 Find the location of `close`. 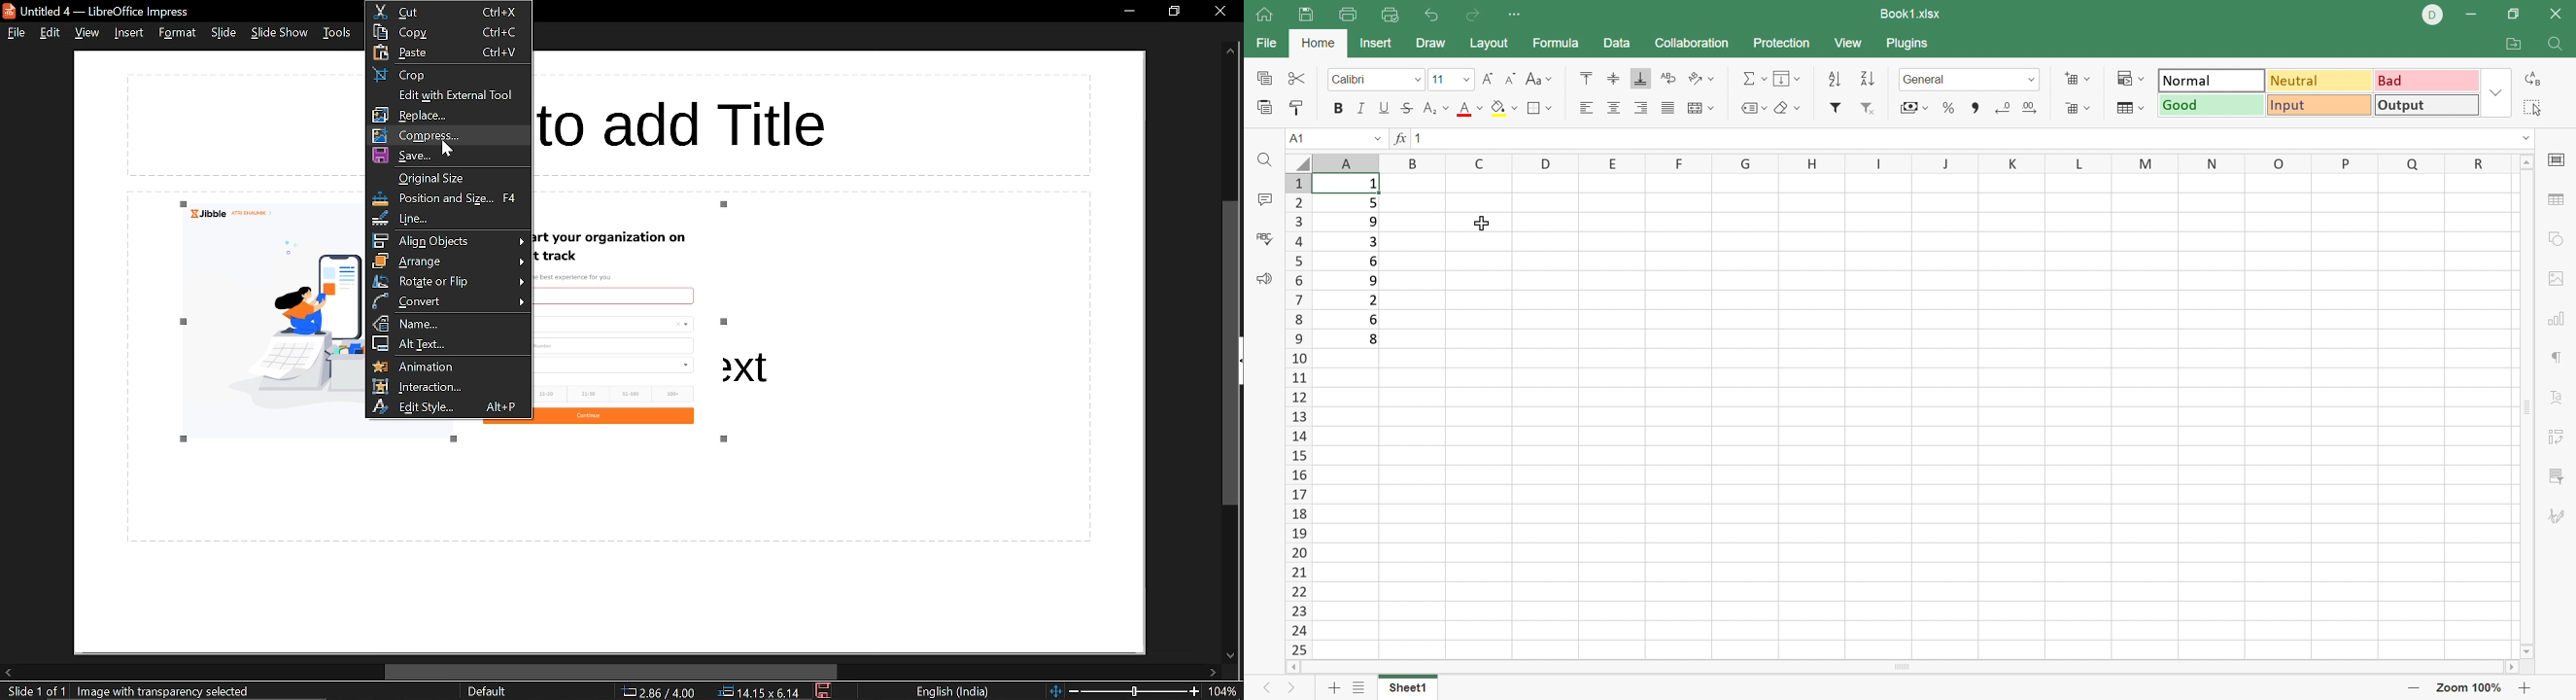

close is located at coordinates (1219, 11).